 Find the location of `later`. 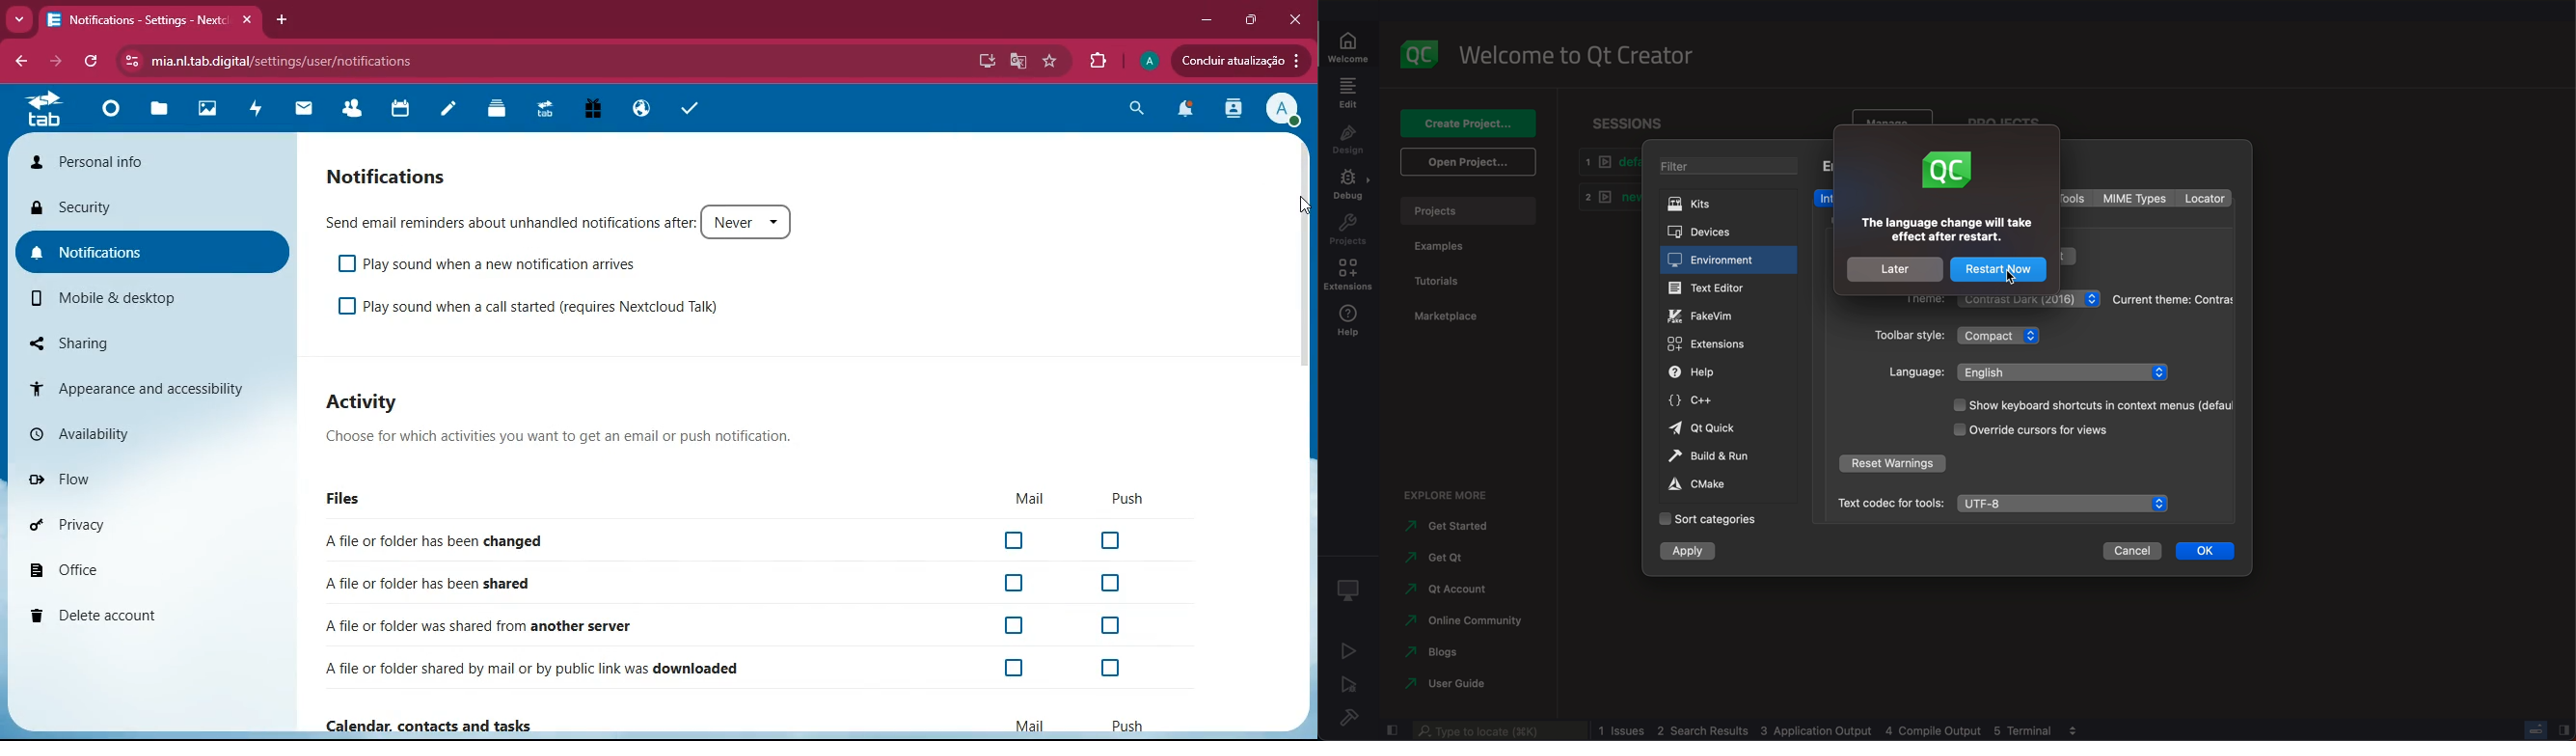

later is located at coordinates (1897, 270).